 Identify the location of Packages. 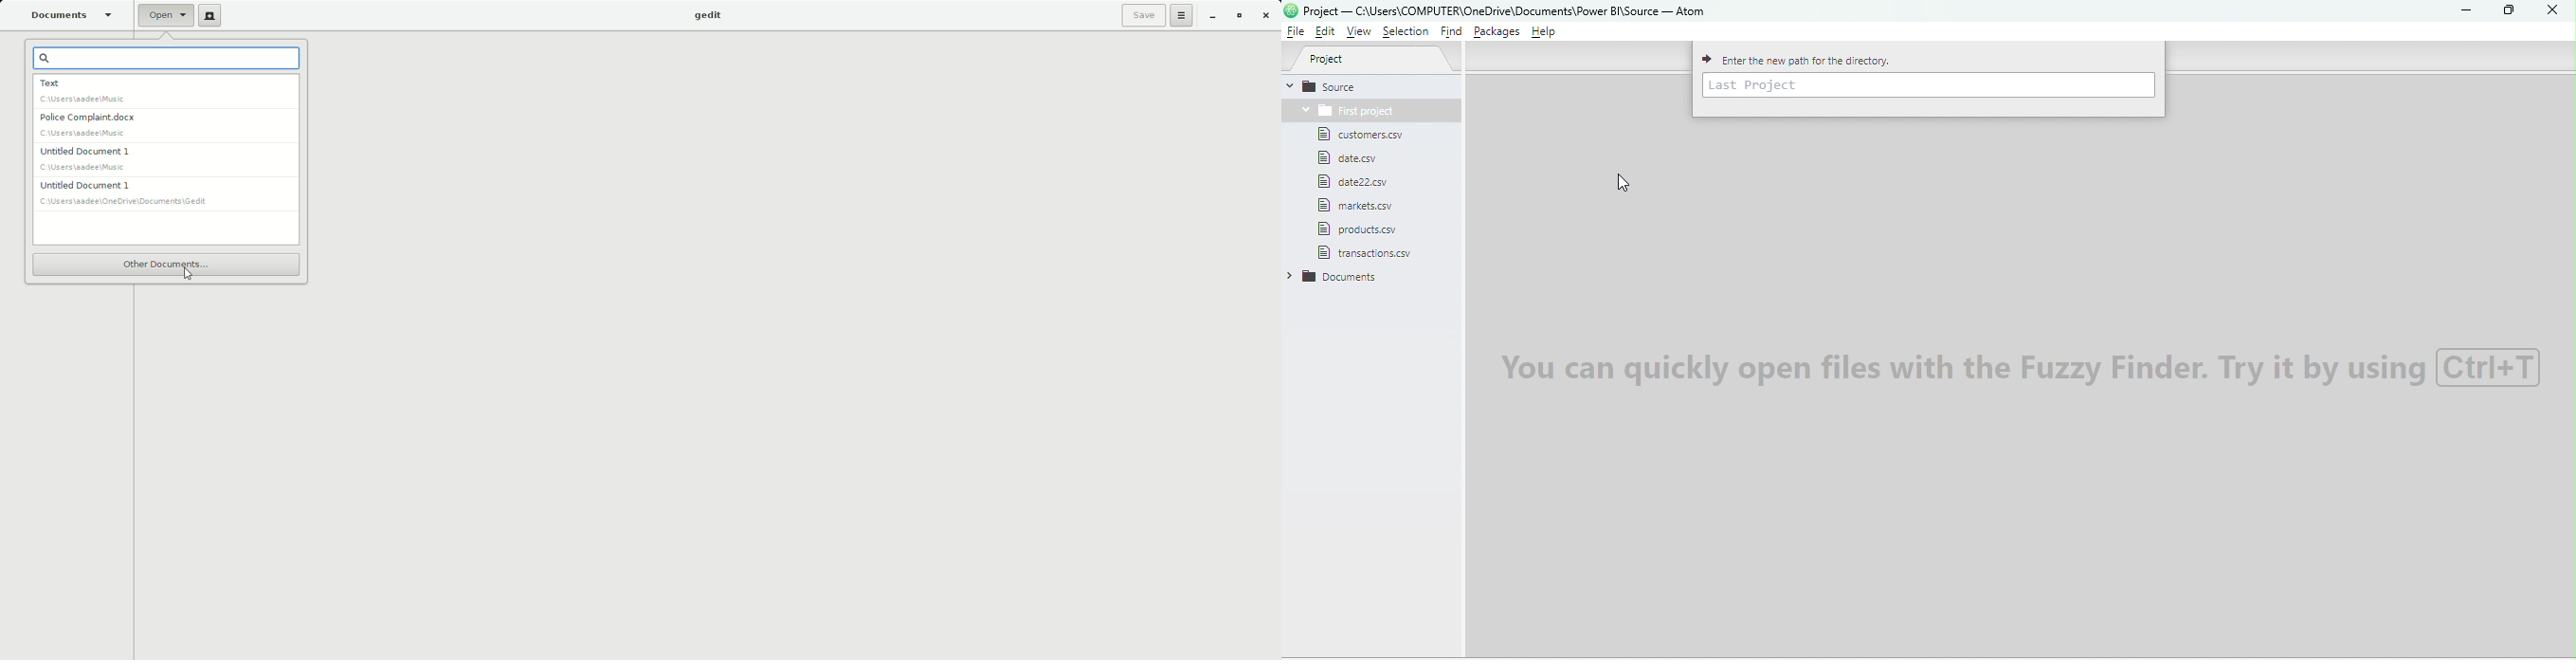
(1495, 33).